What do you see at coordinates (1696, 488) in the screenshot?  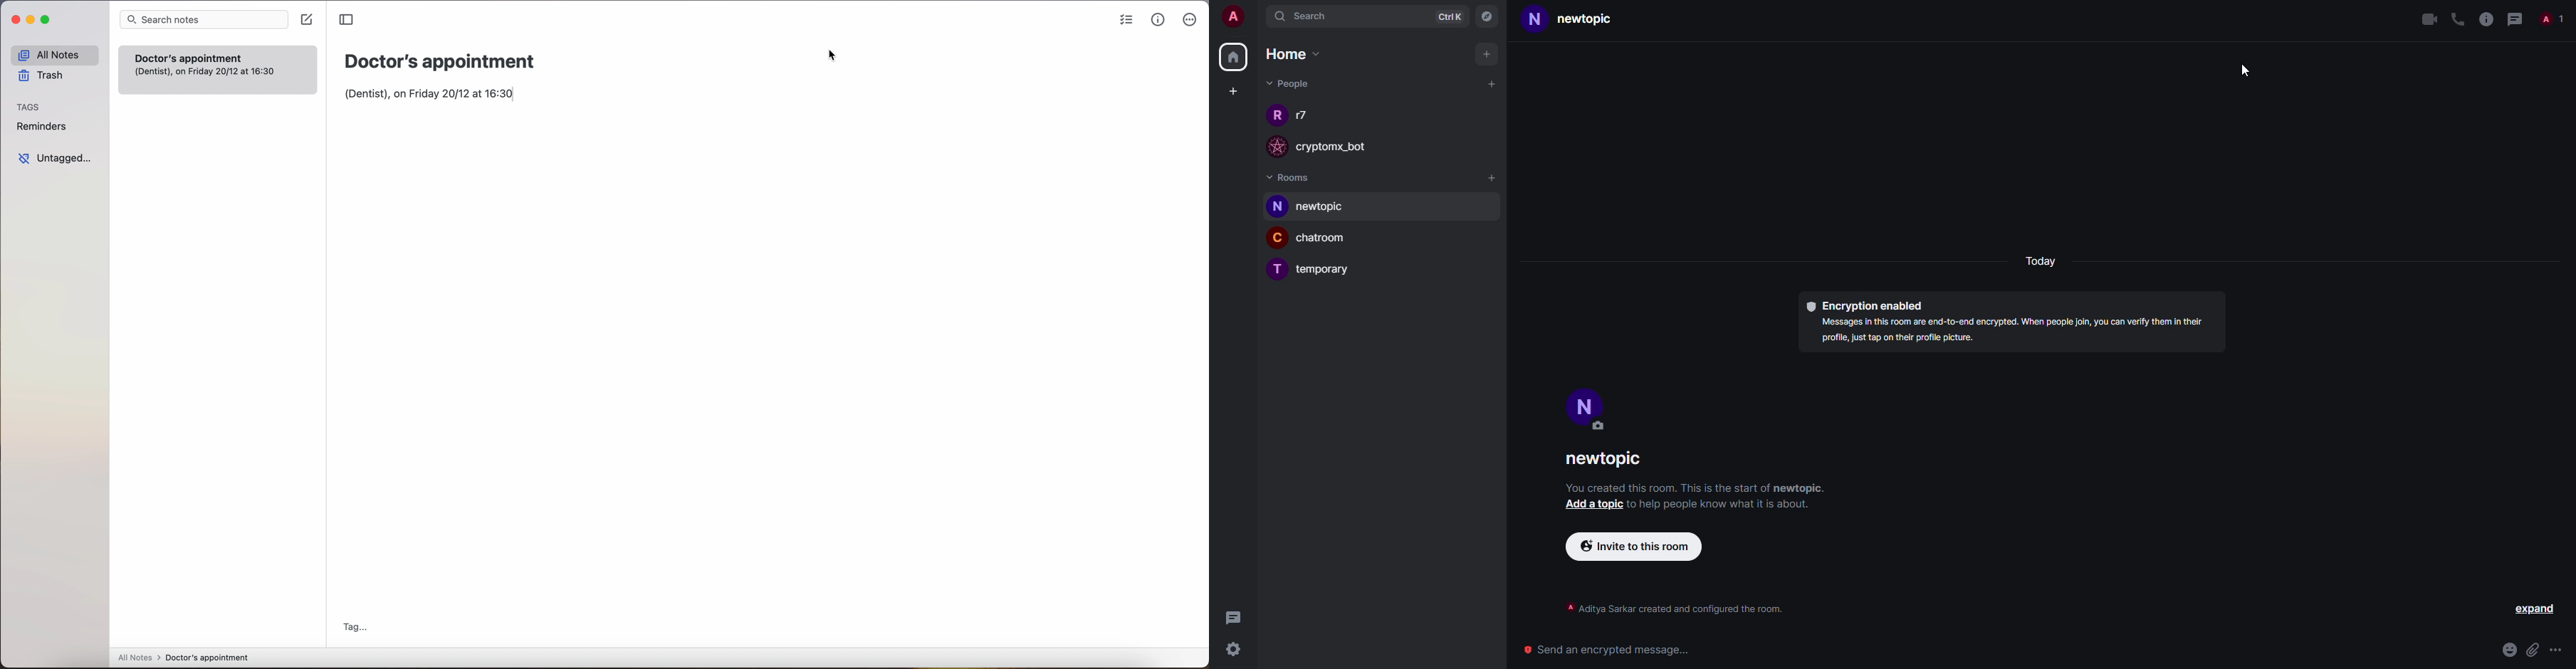 I see `info` at bounding box center [1696, 488].